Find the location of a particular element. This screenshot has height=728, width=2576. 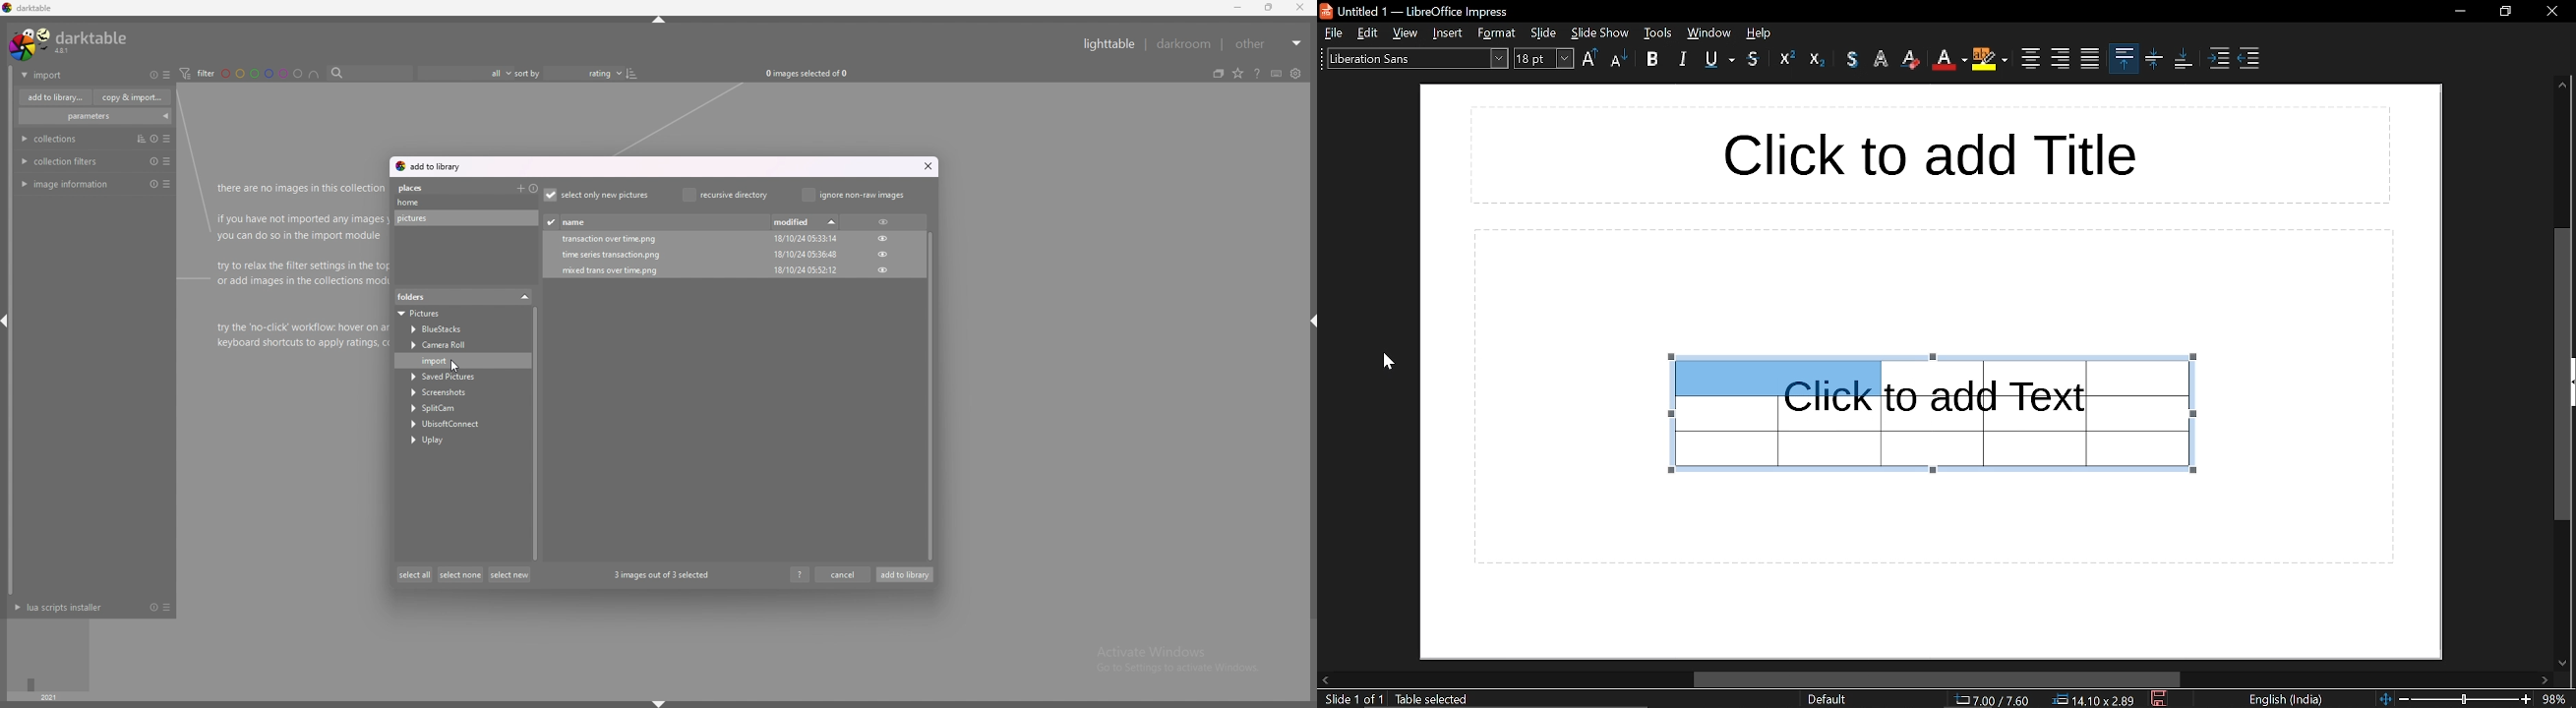

slide show is located at coordinates (1600, 32).